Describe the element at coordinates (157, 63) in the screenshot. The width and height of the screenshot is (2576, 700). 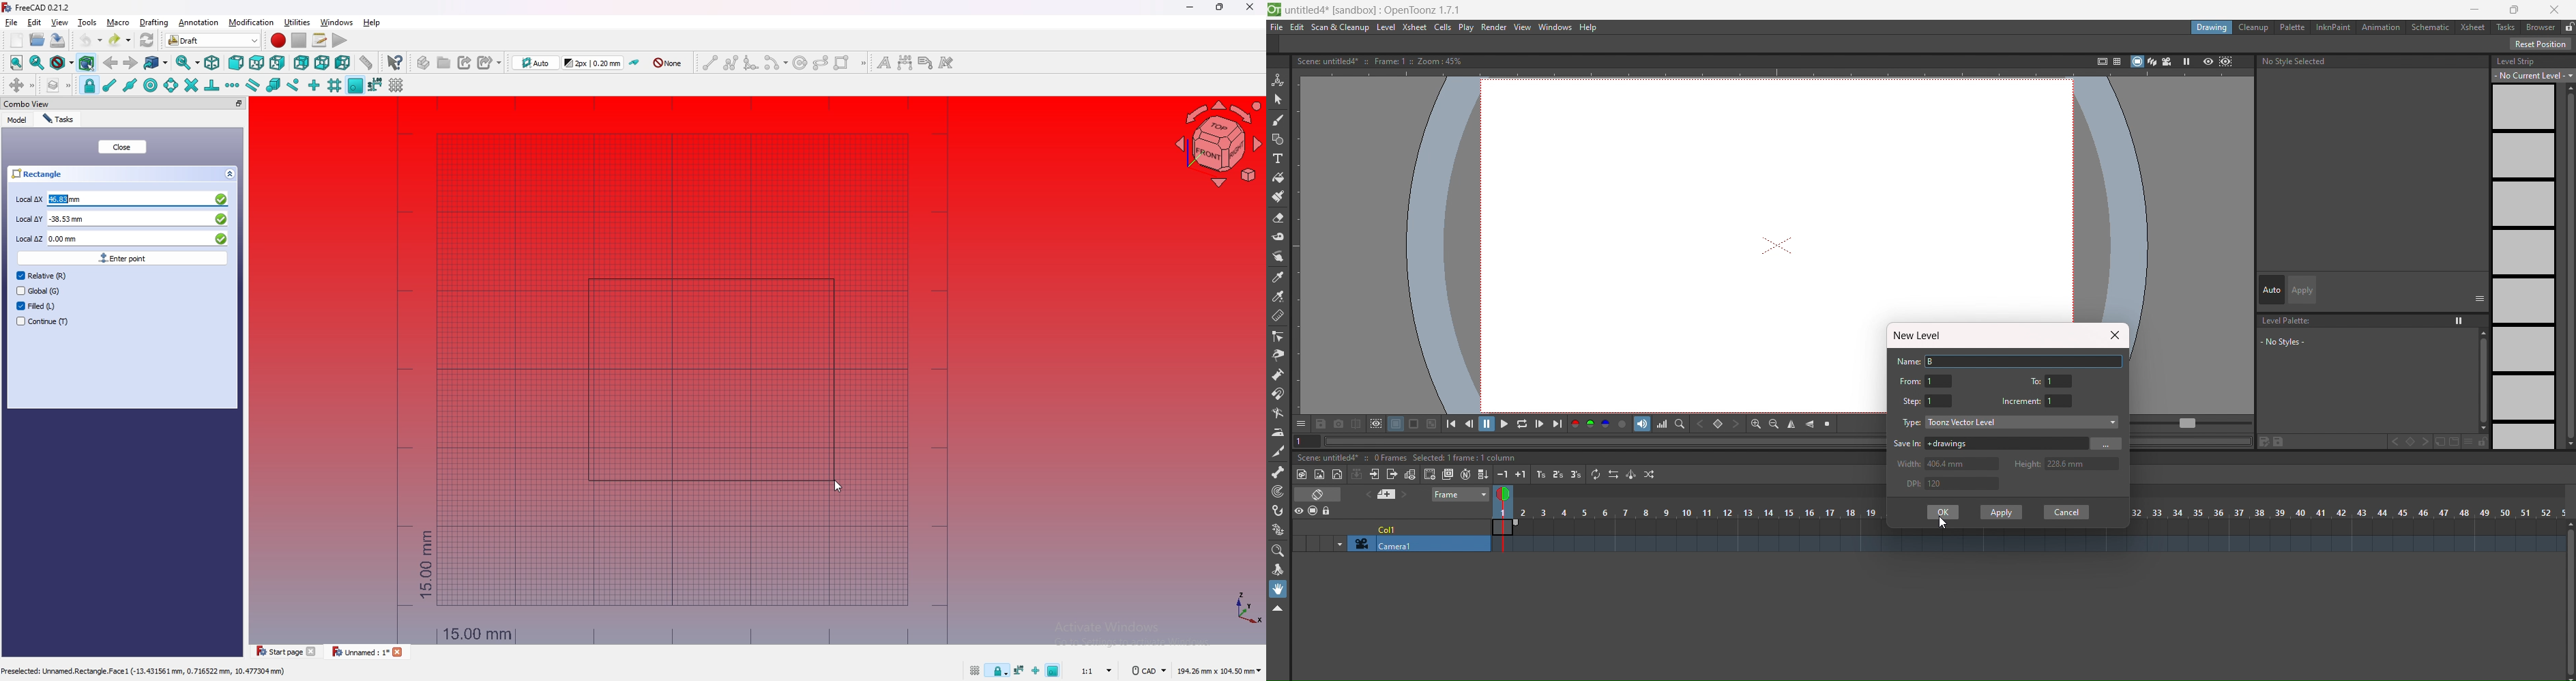
I see `goto linked object` at that location.